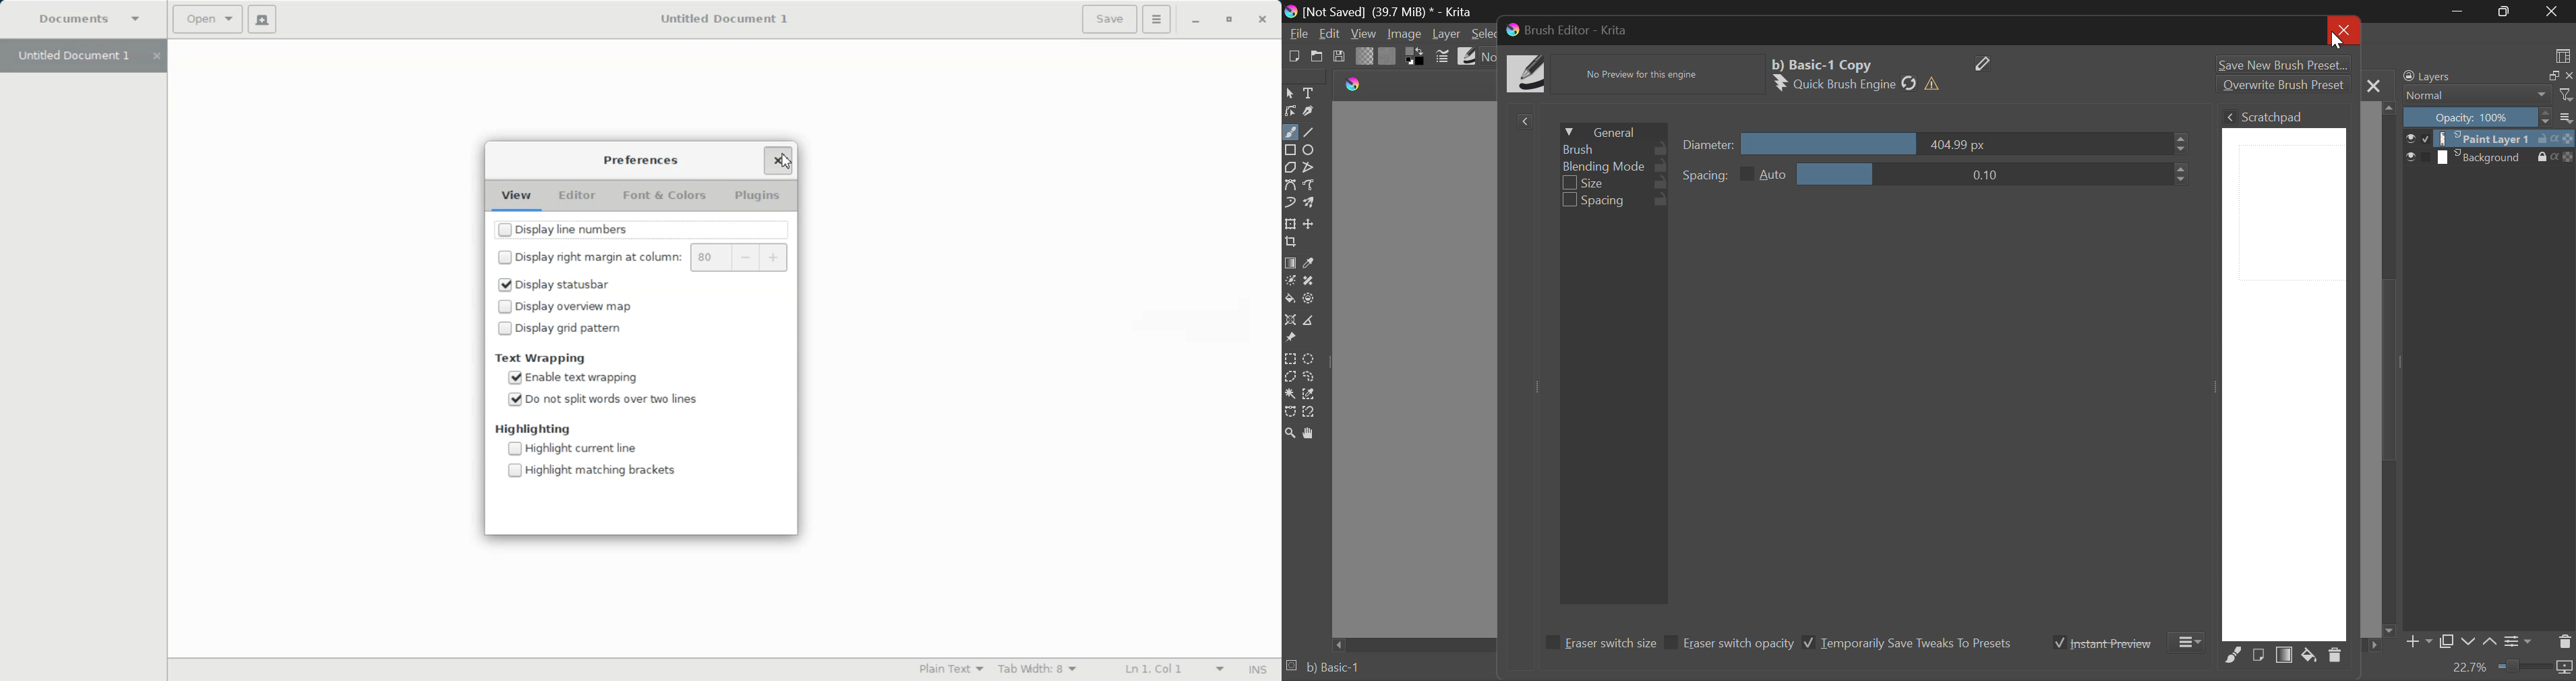 This screenshot has height=700, width=2576. Describe the element at coordinates (1938, 144) in the screenshot. I see `Diameter Slider` at that location.